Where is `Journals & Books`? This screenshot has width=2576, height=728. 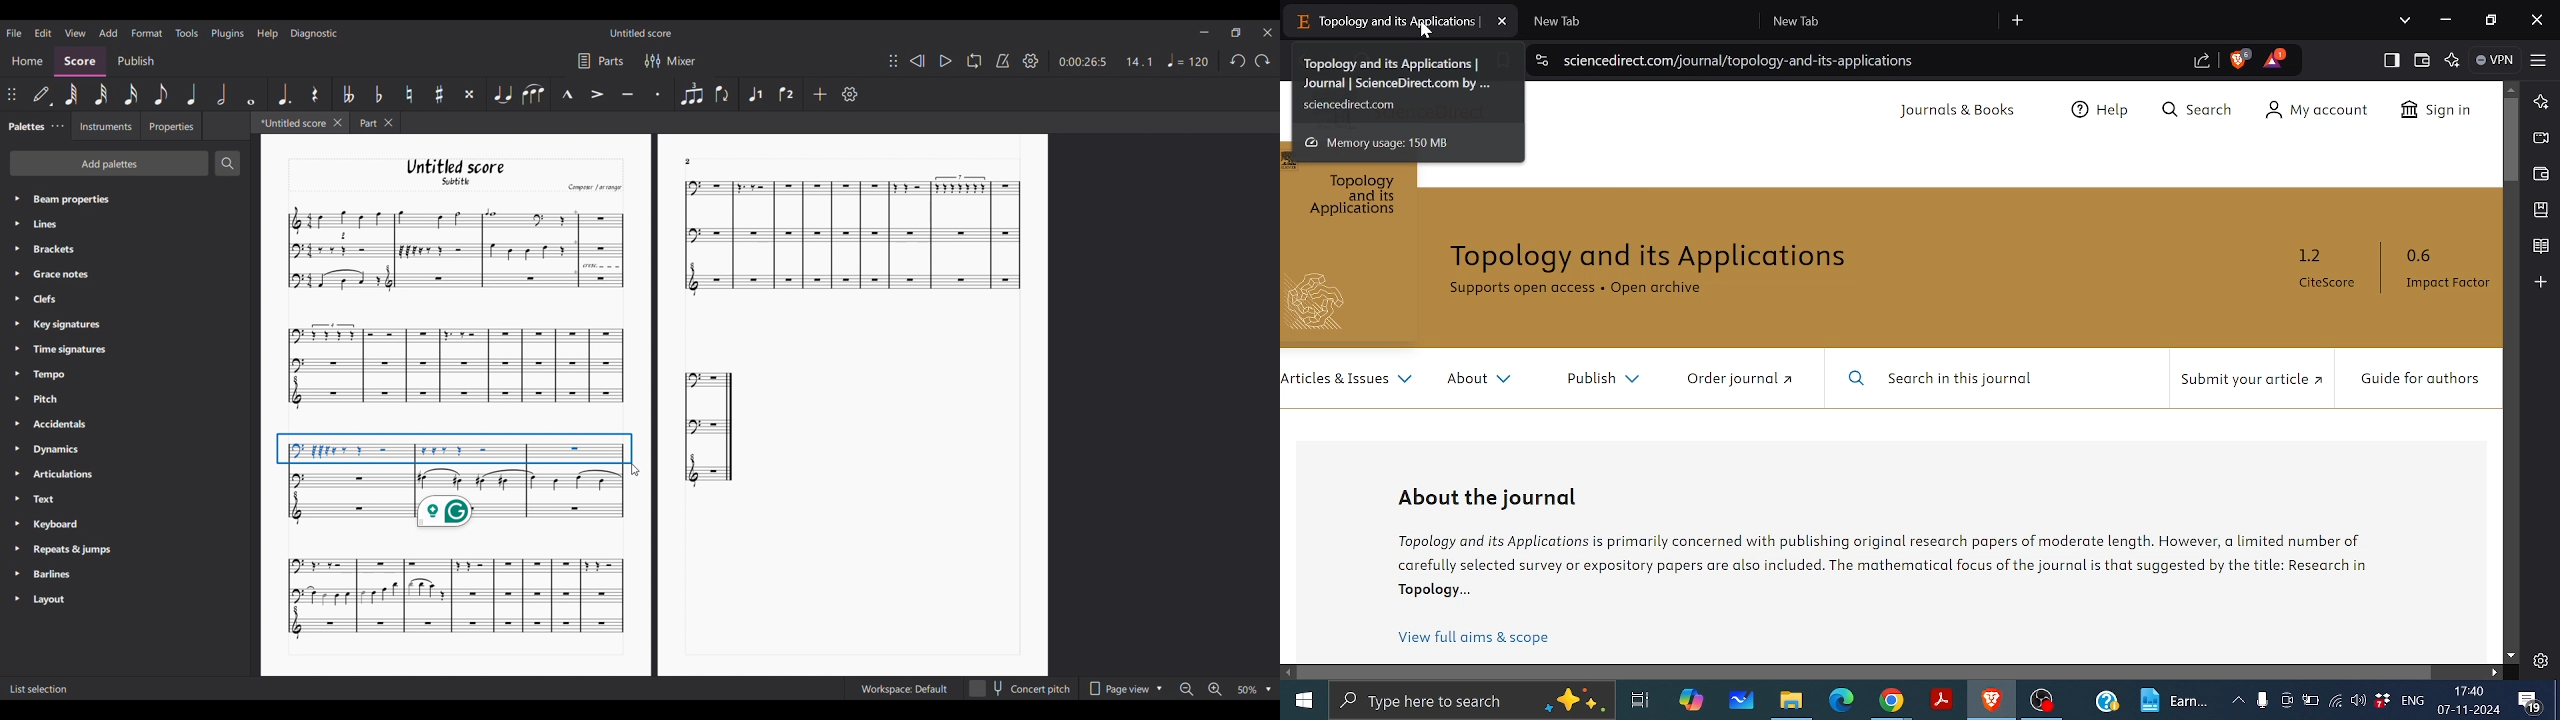
Journals & Books is located at coordinates (1960, 111).